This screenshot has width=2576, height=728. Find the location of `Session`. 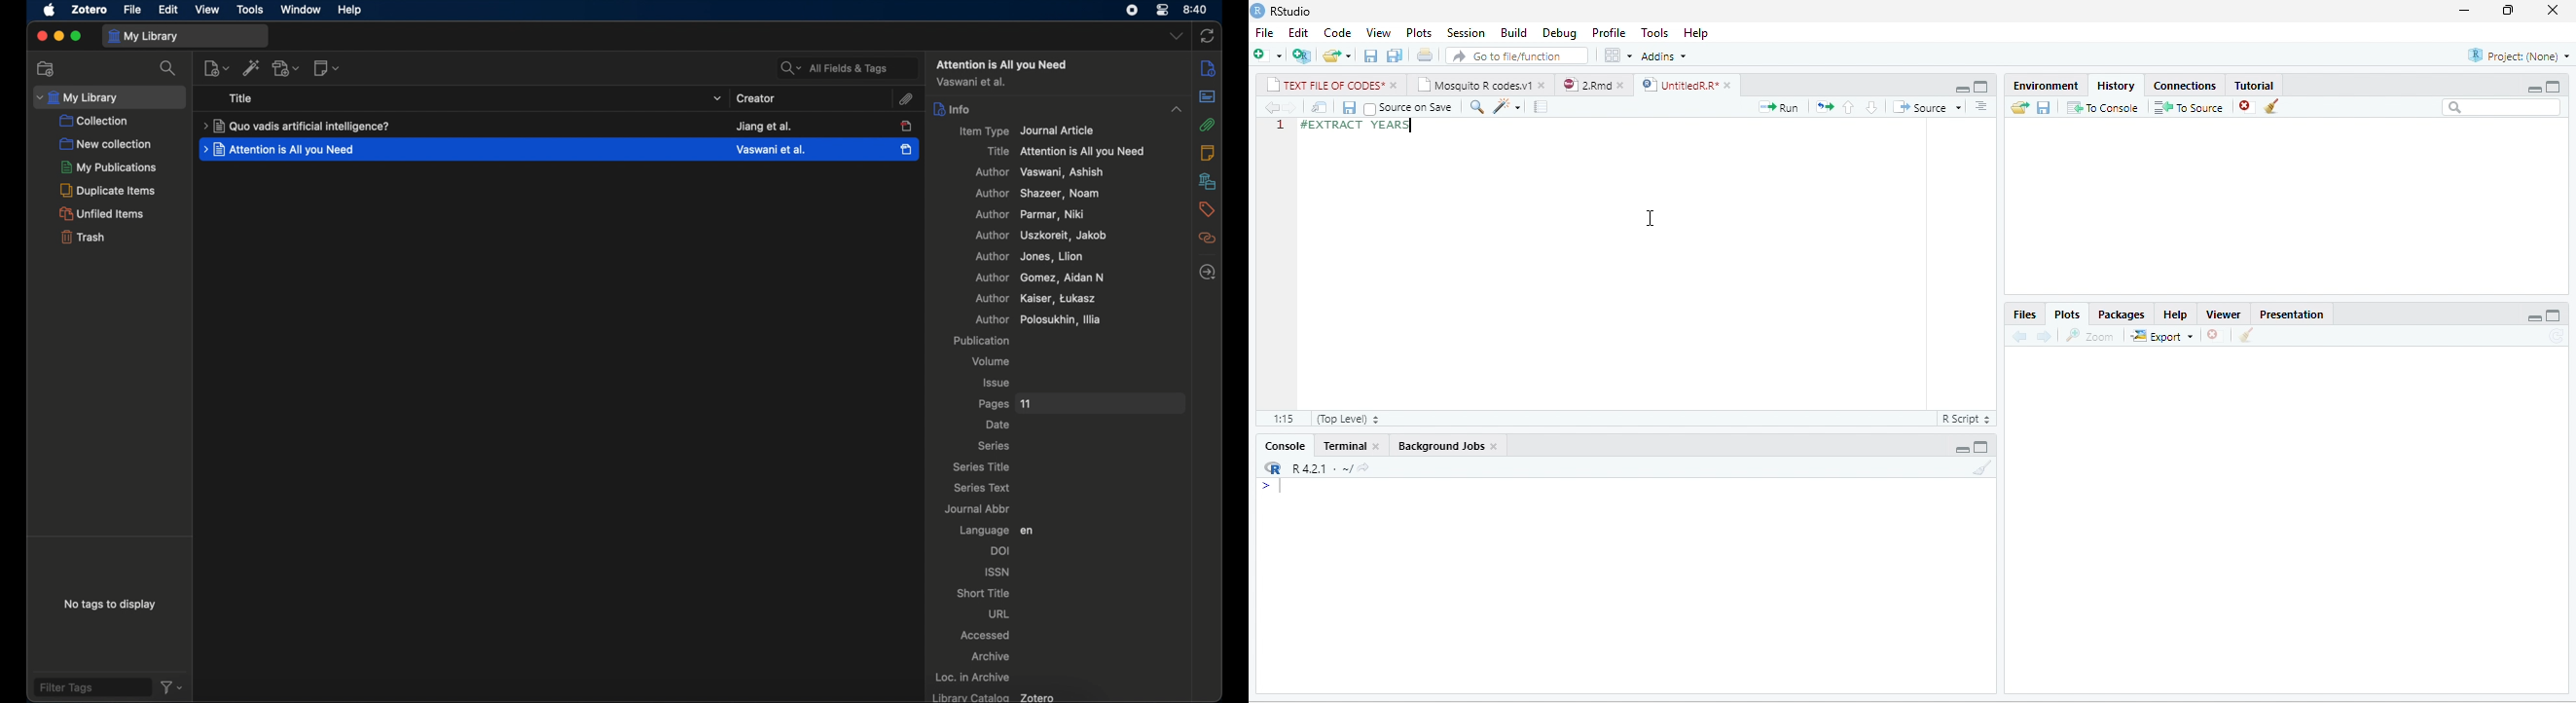

Session is located at coordinates (1467, 32).